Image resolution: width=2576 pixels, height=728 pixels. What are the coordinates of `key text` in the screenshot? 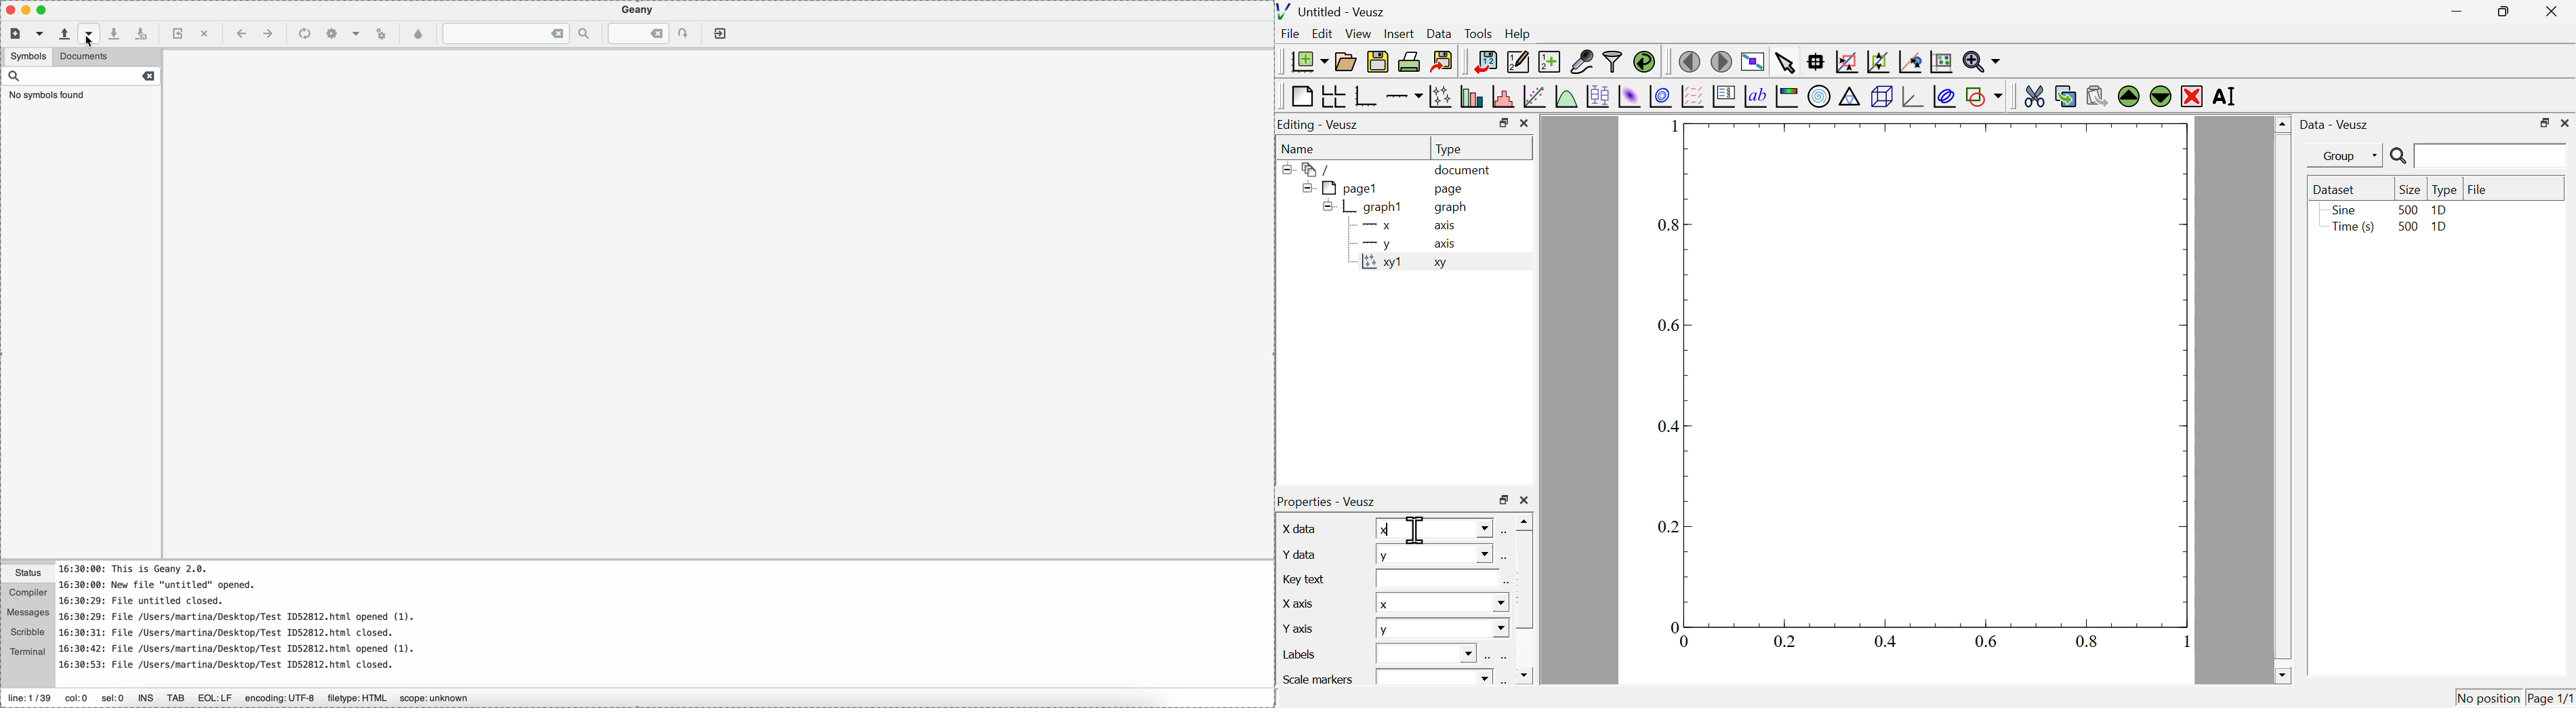 It's located at (1307, 578).